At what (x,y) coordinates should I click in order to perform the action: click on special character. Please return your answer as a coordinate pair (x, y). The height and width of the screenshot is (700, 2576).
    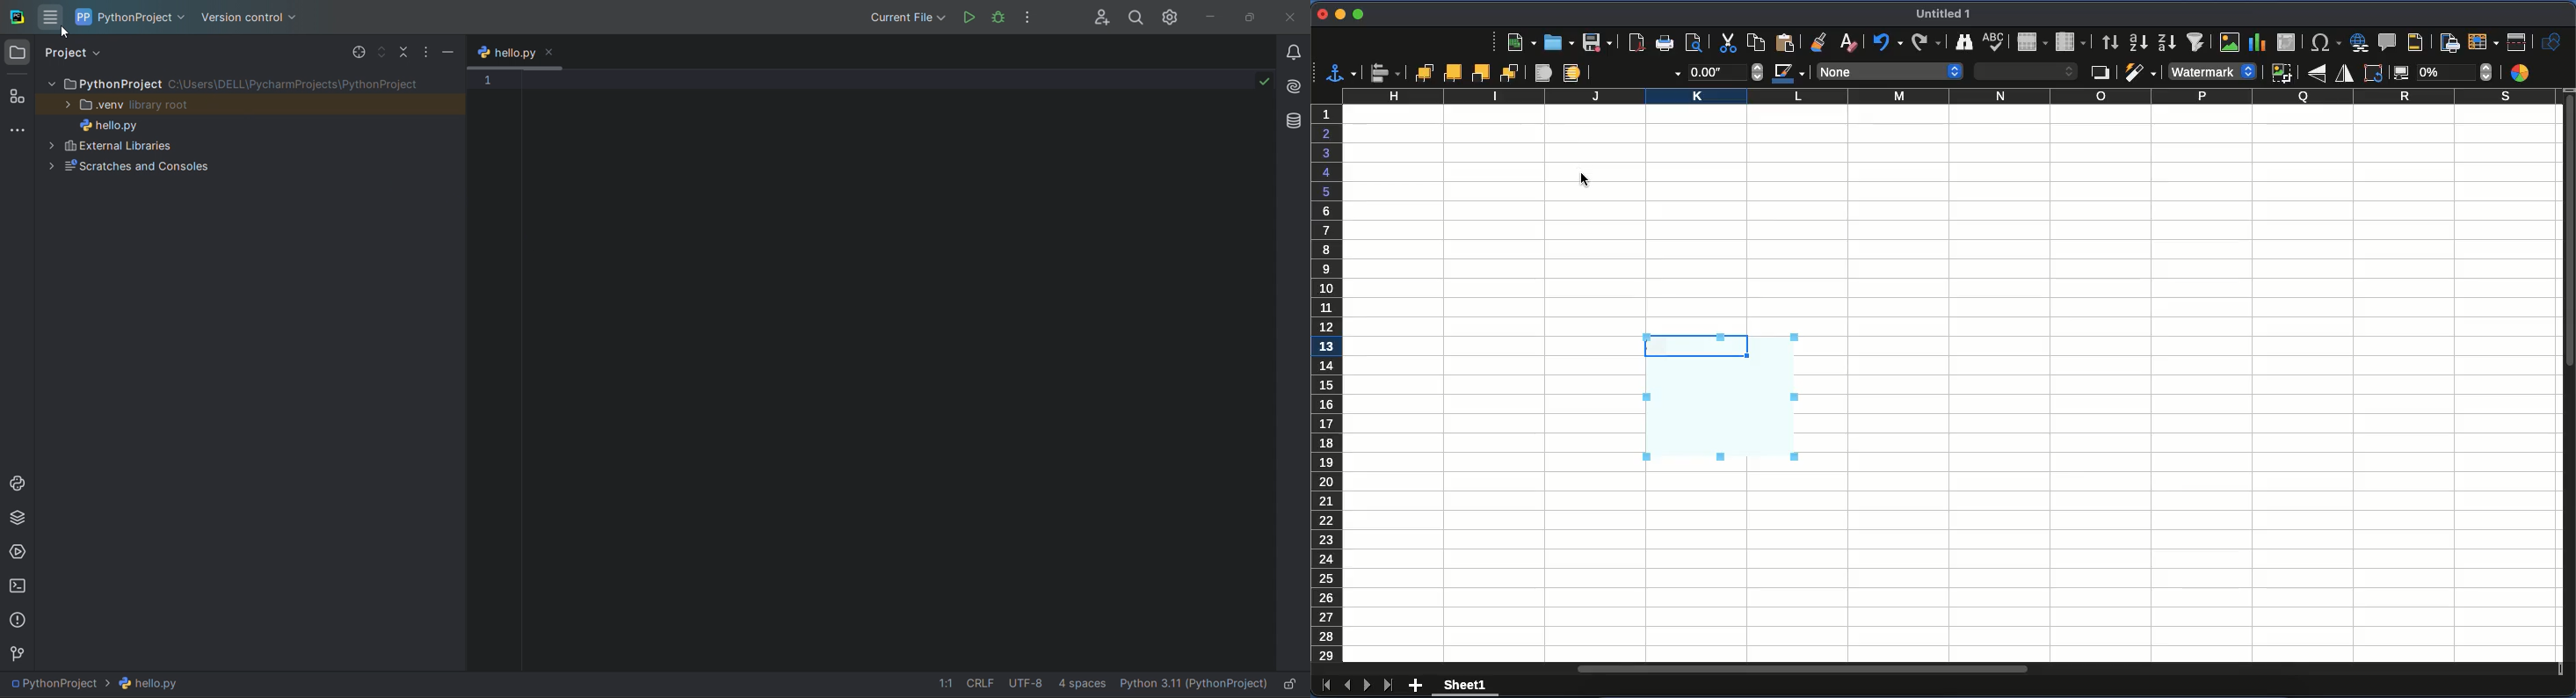
    Looking at the image, I should click on (2322, 42).